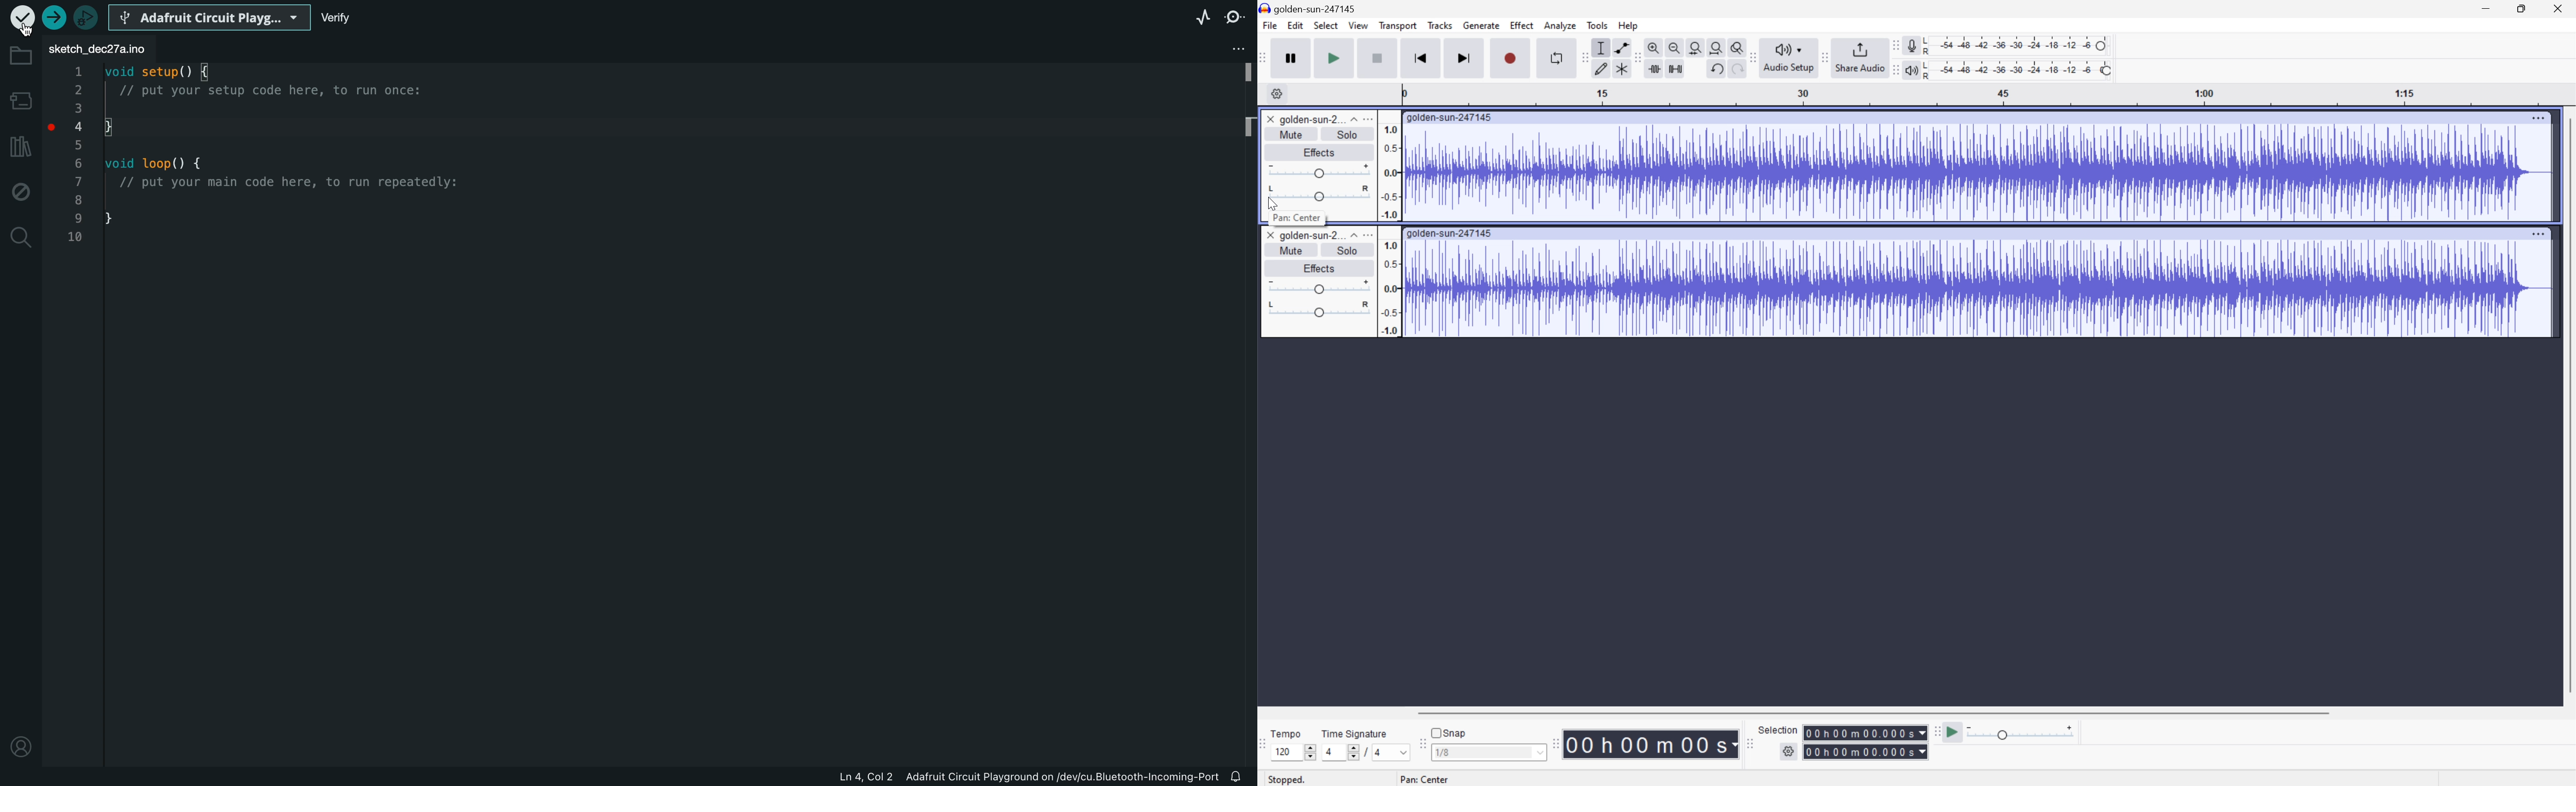 This screenshot has height=812, width=2576. I want to click on Undo, so click(1720, 70).